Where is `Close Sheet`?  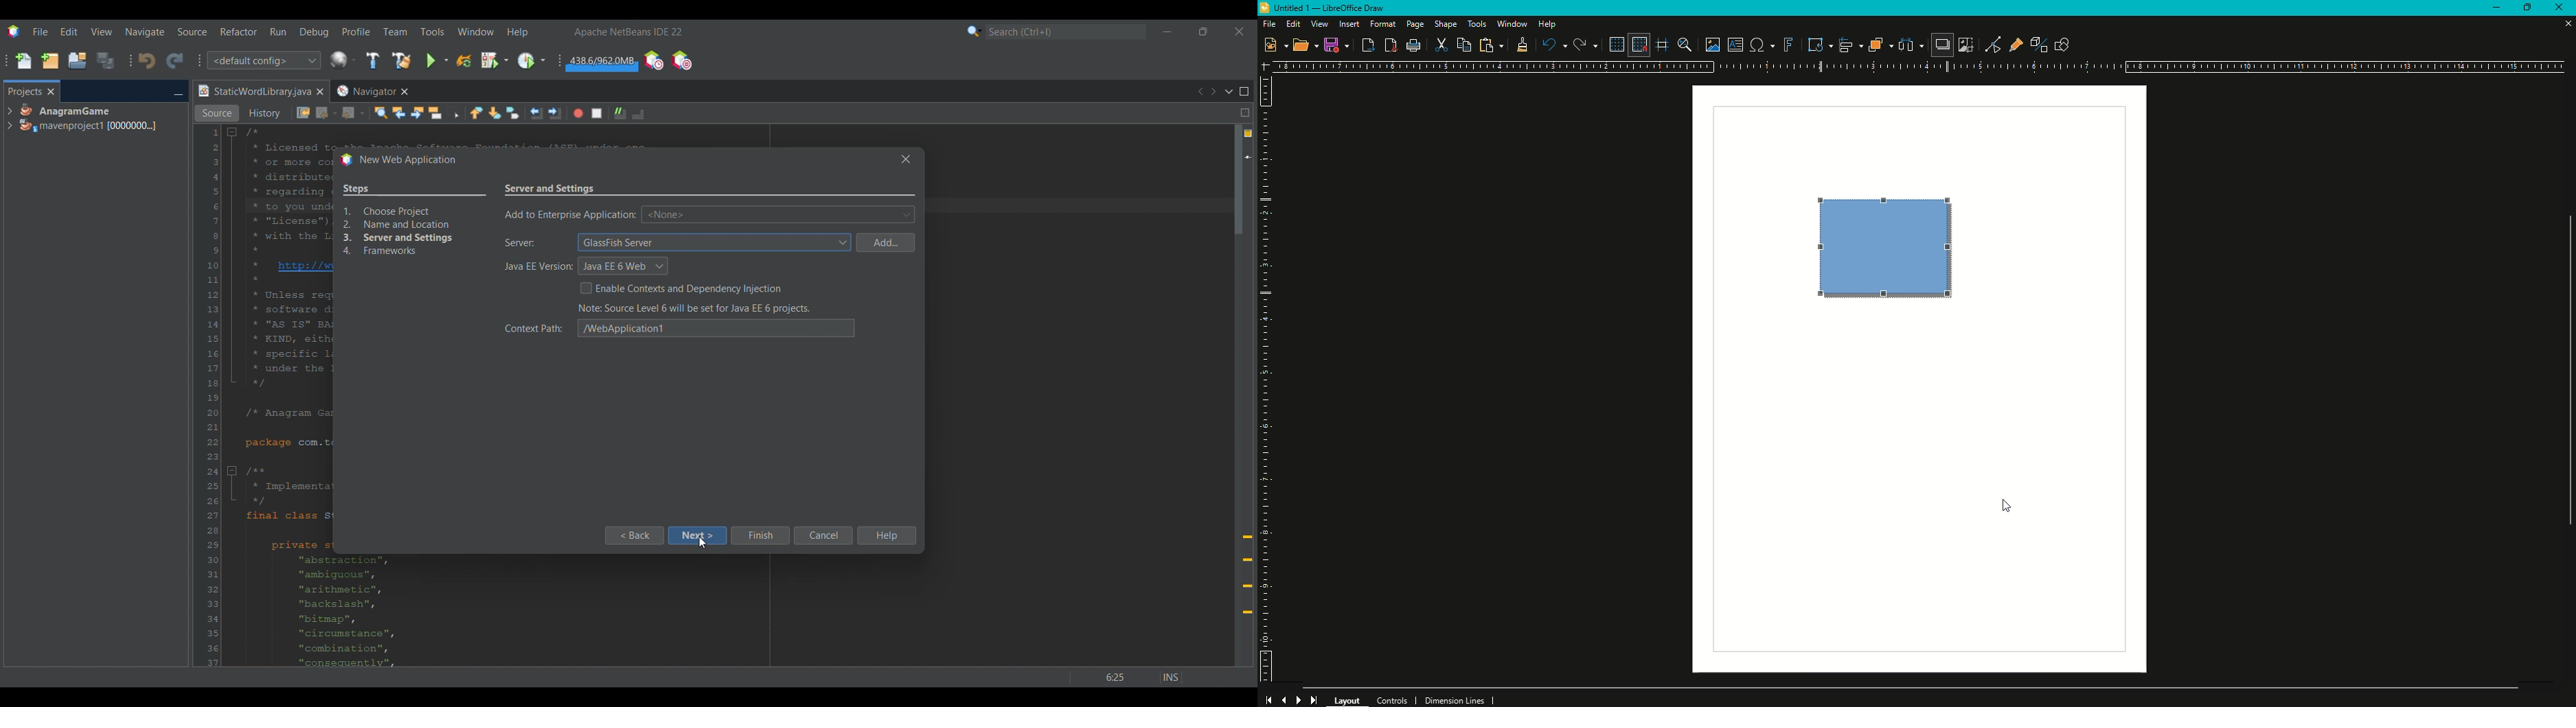
Close Sheet is located at coordinates (2566, 24).